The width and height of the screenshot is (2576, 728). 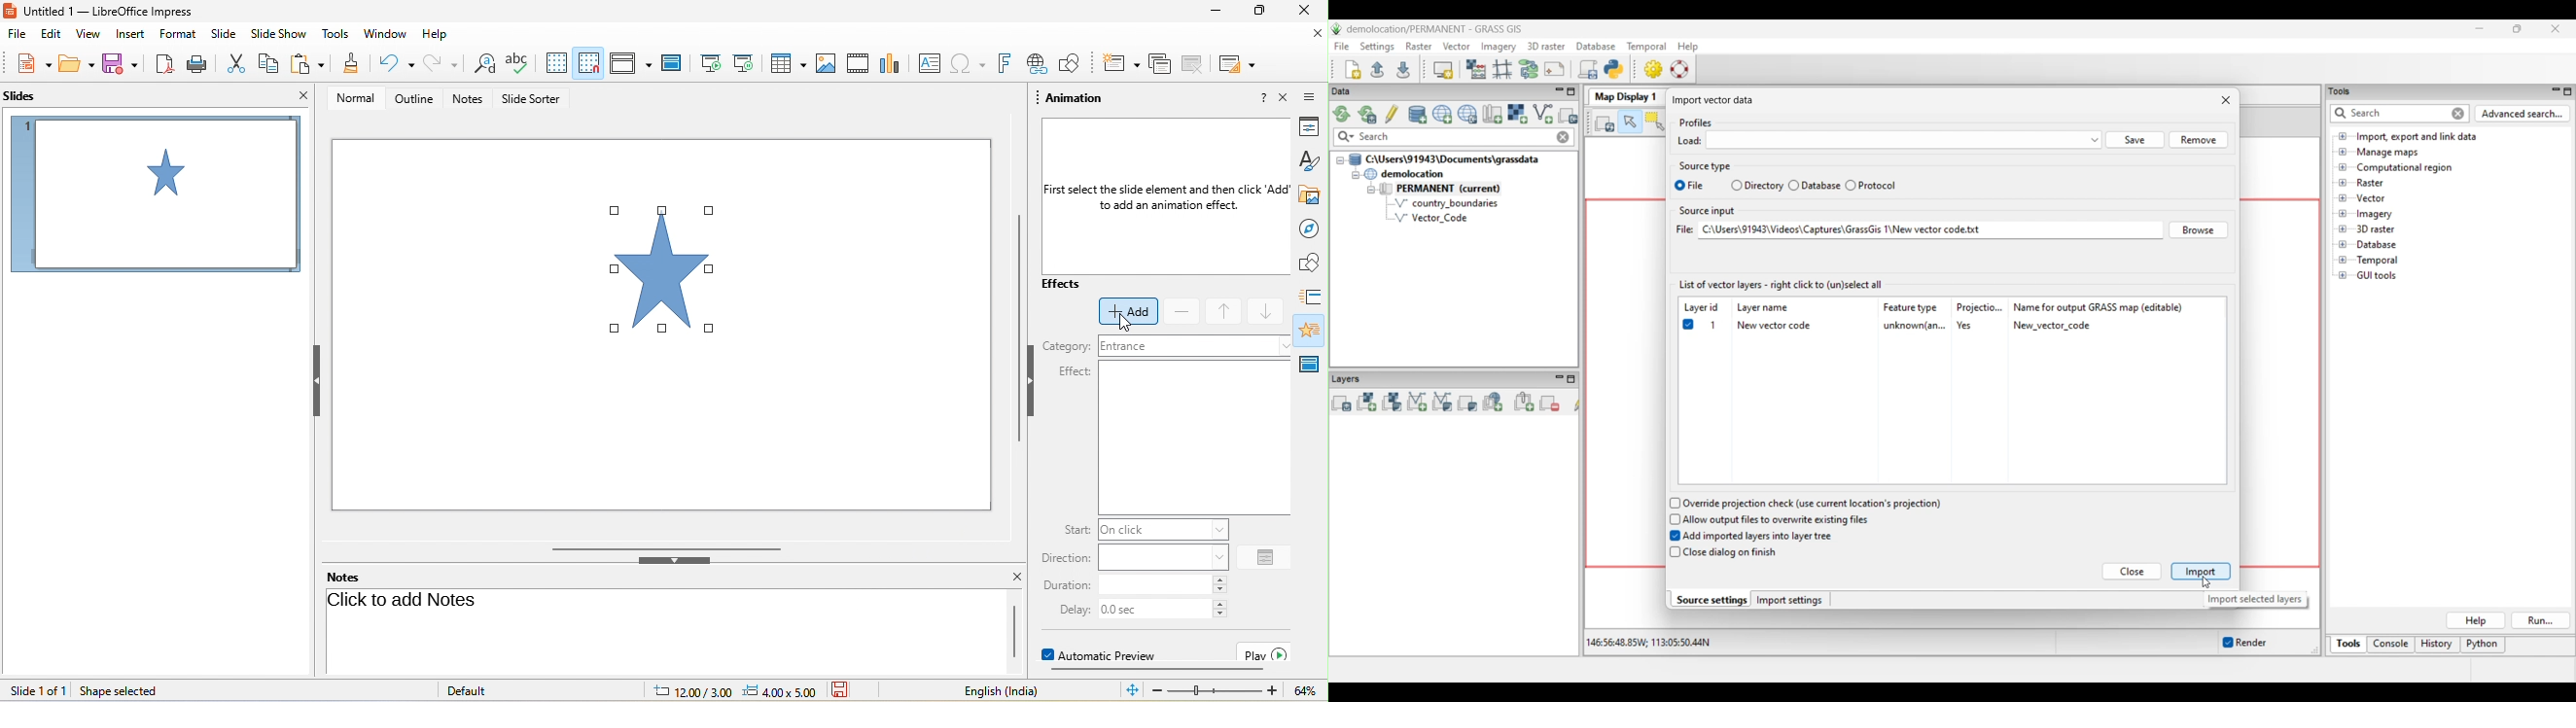 What do you see at coordinates (1128, 311) in the screenshot?
I see `select add` at bounding box center [1128, 311].